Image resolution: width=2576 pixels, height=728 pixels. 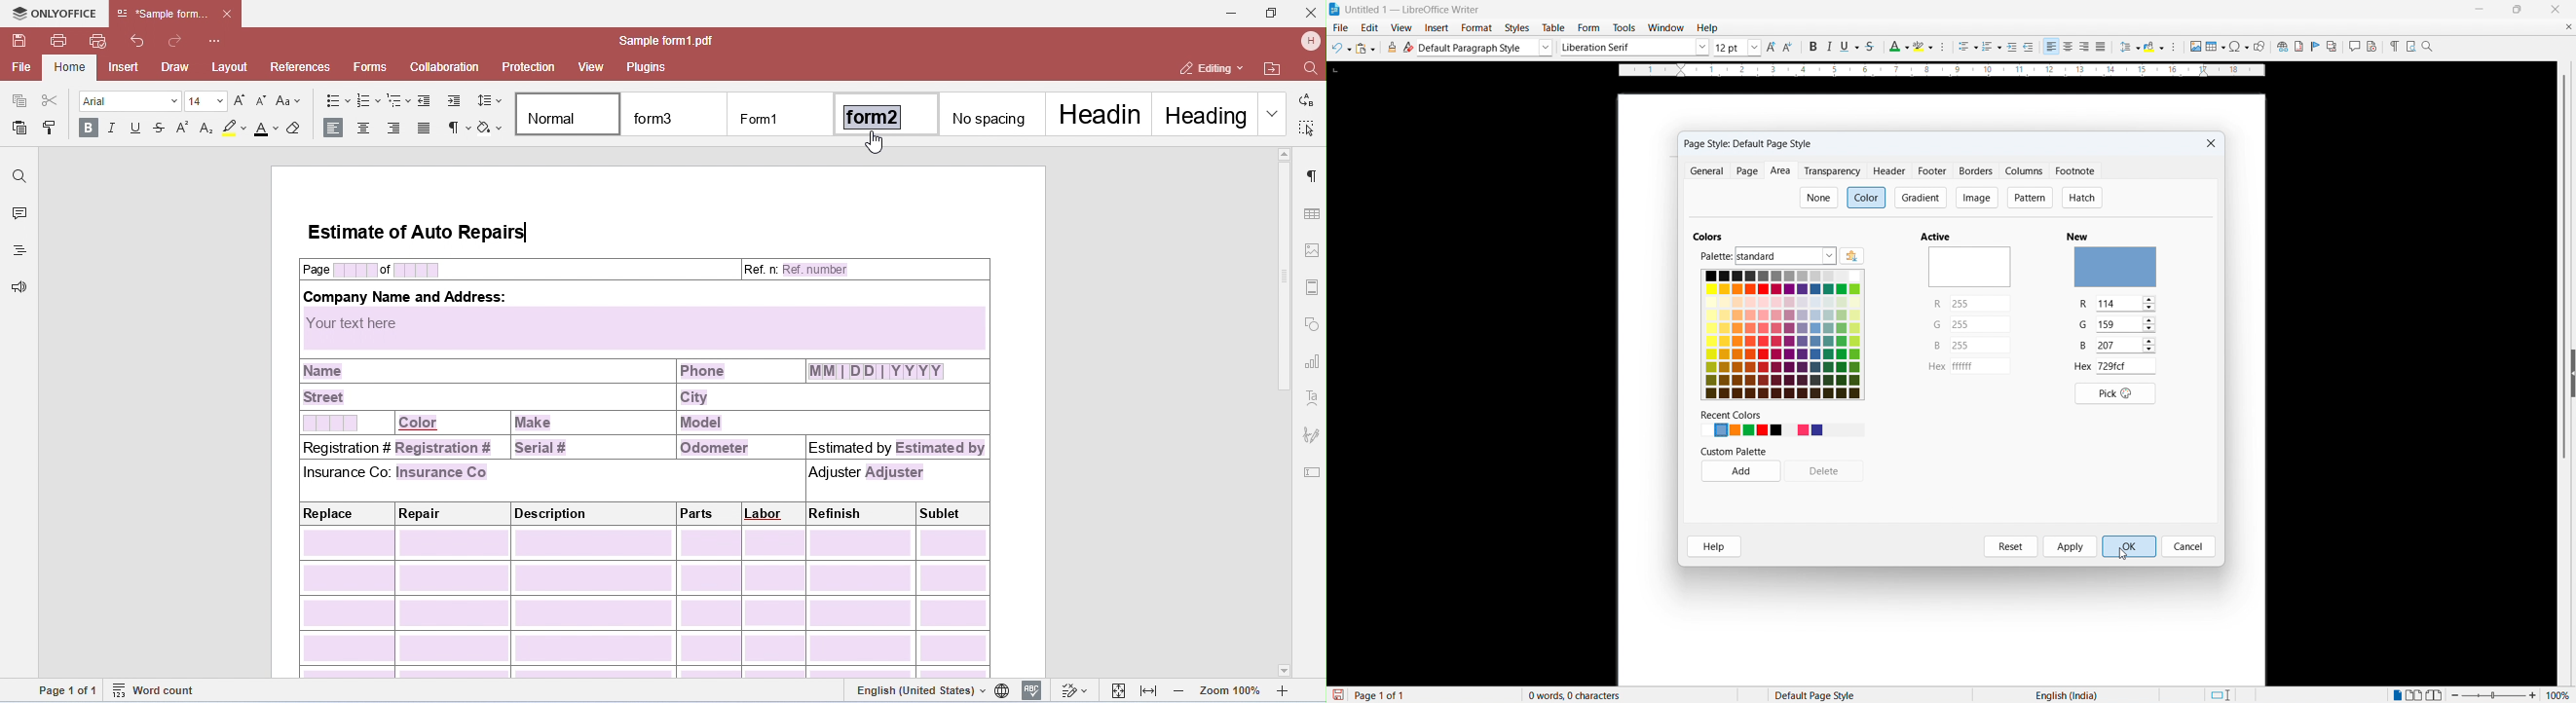 What do you see at coordinates (1933, 171) in the screenshot?
I see `Footer ` at bounding box center [1933, 171].